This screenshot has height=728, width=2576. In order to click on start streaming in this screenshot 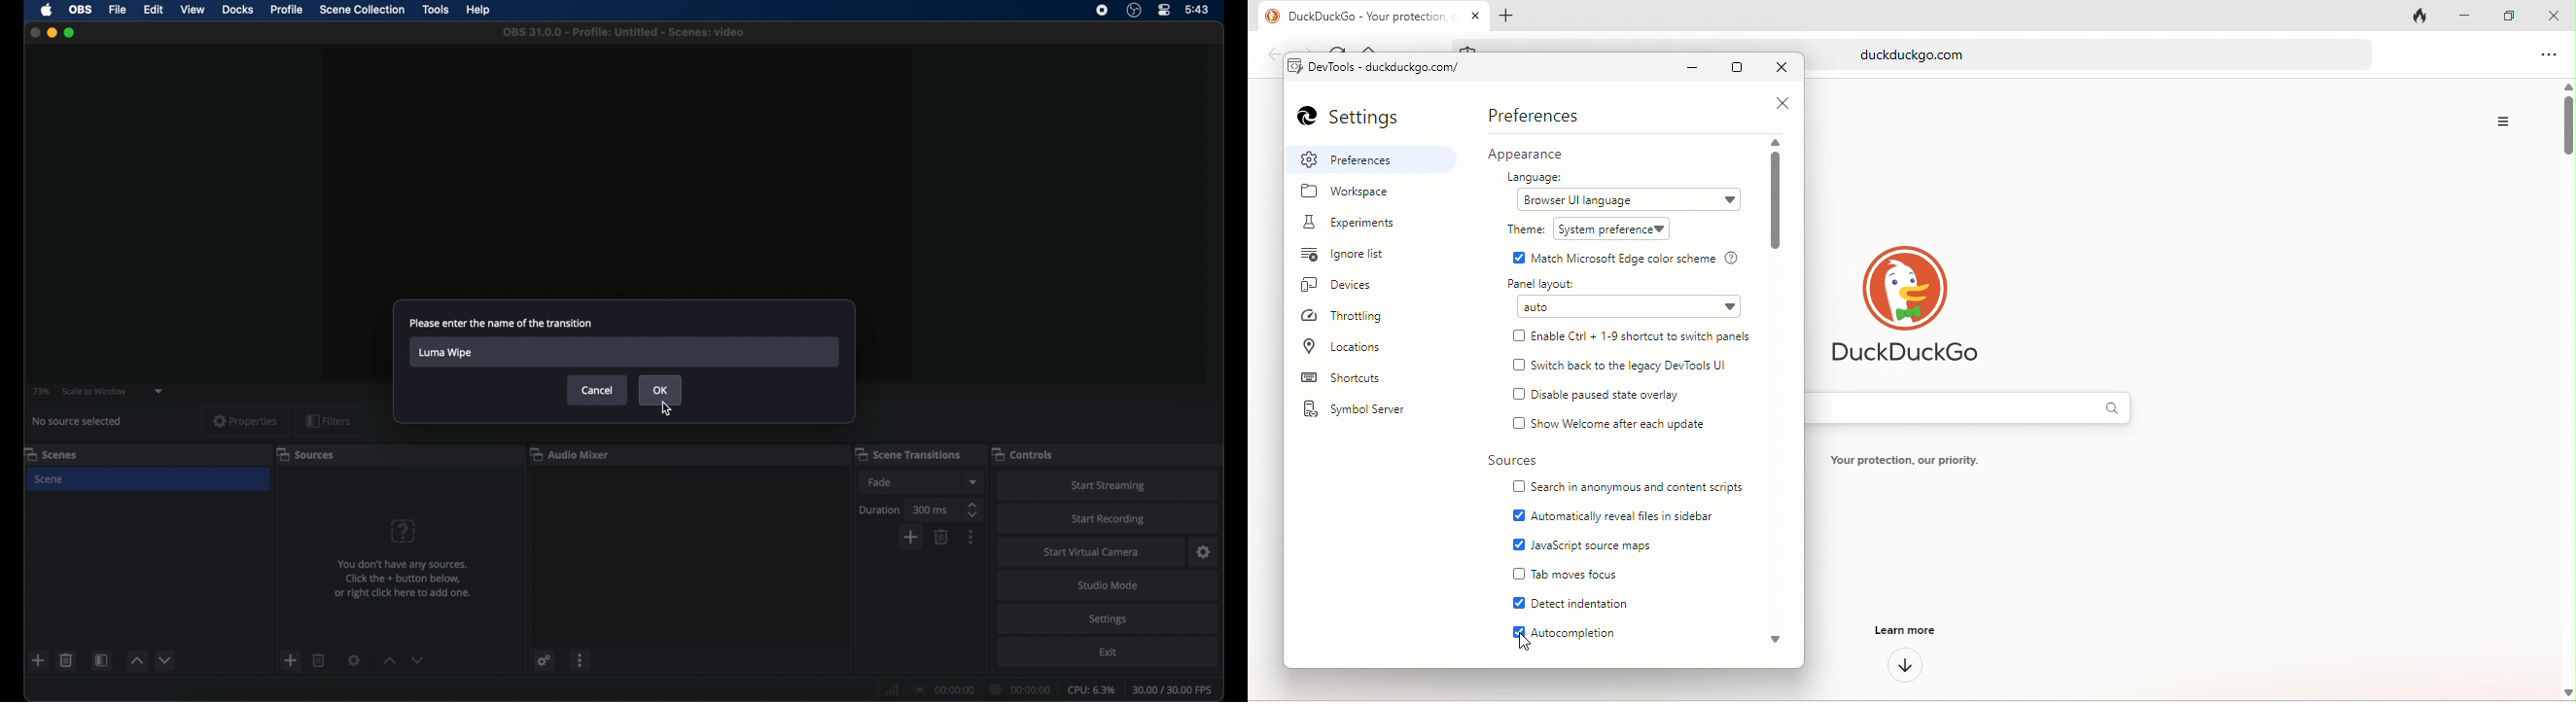, I will do `click(1109, 486)`.